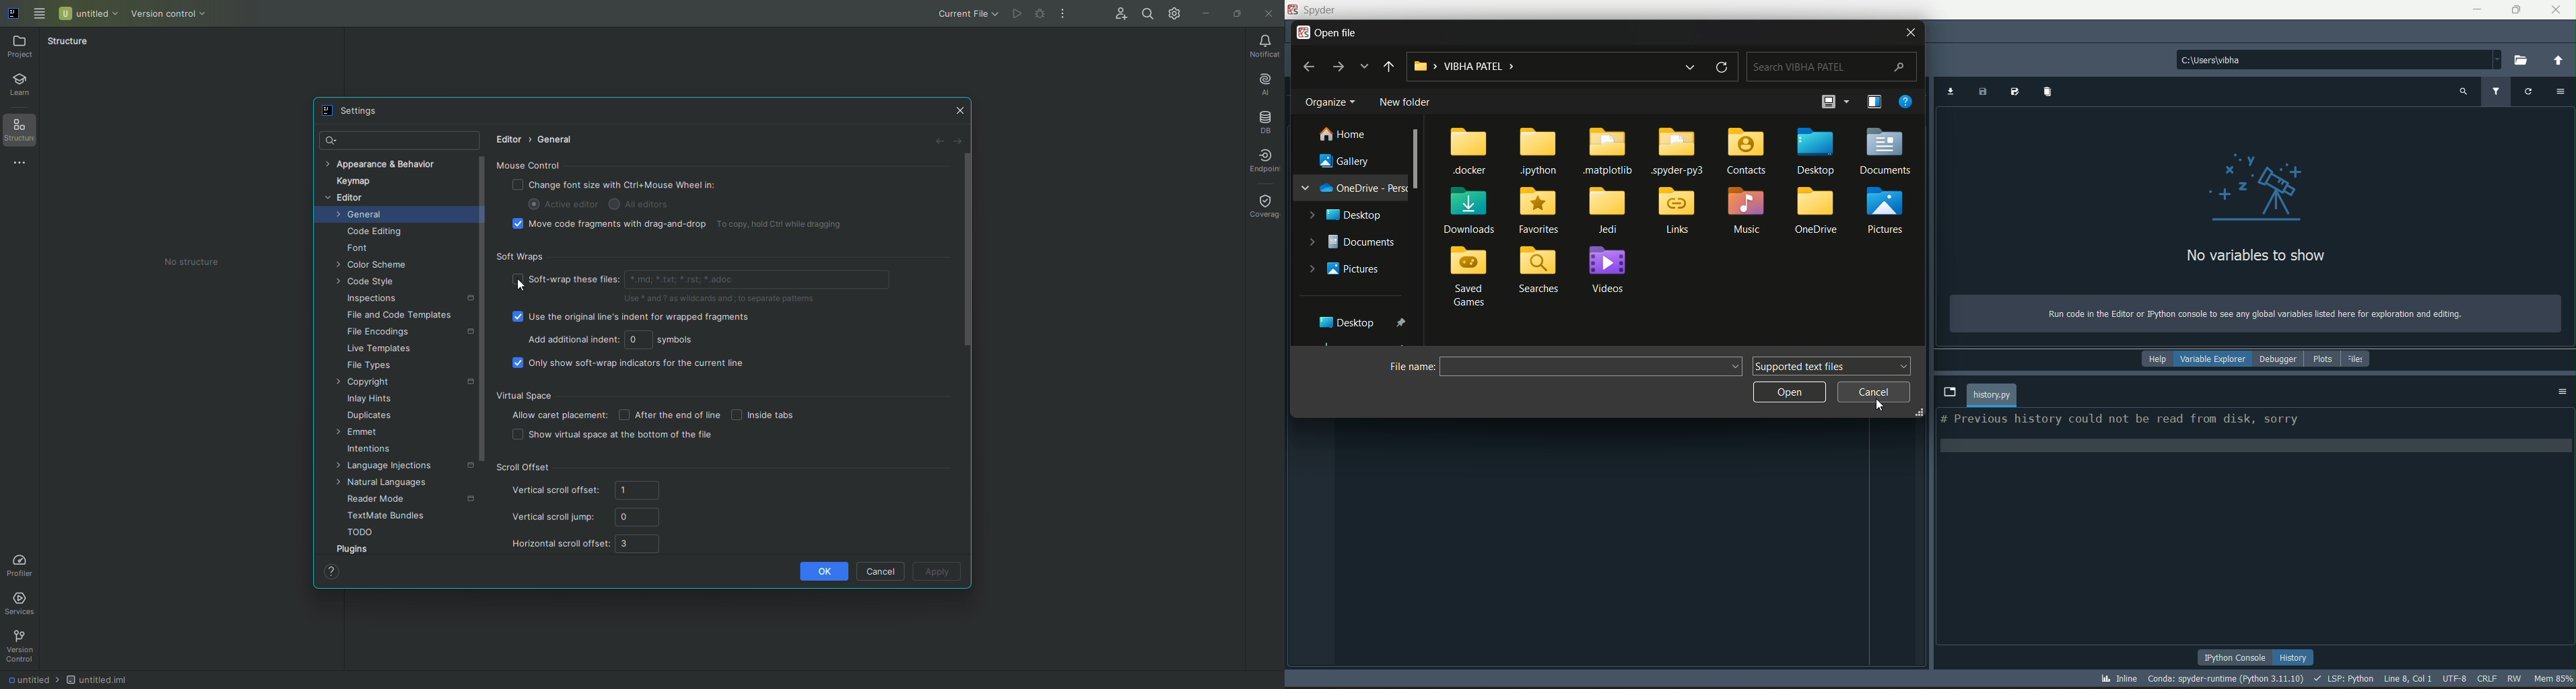 The image size is (2576, 700). I want to click on options, so click(2563, 392).